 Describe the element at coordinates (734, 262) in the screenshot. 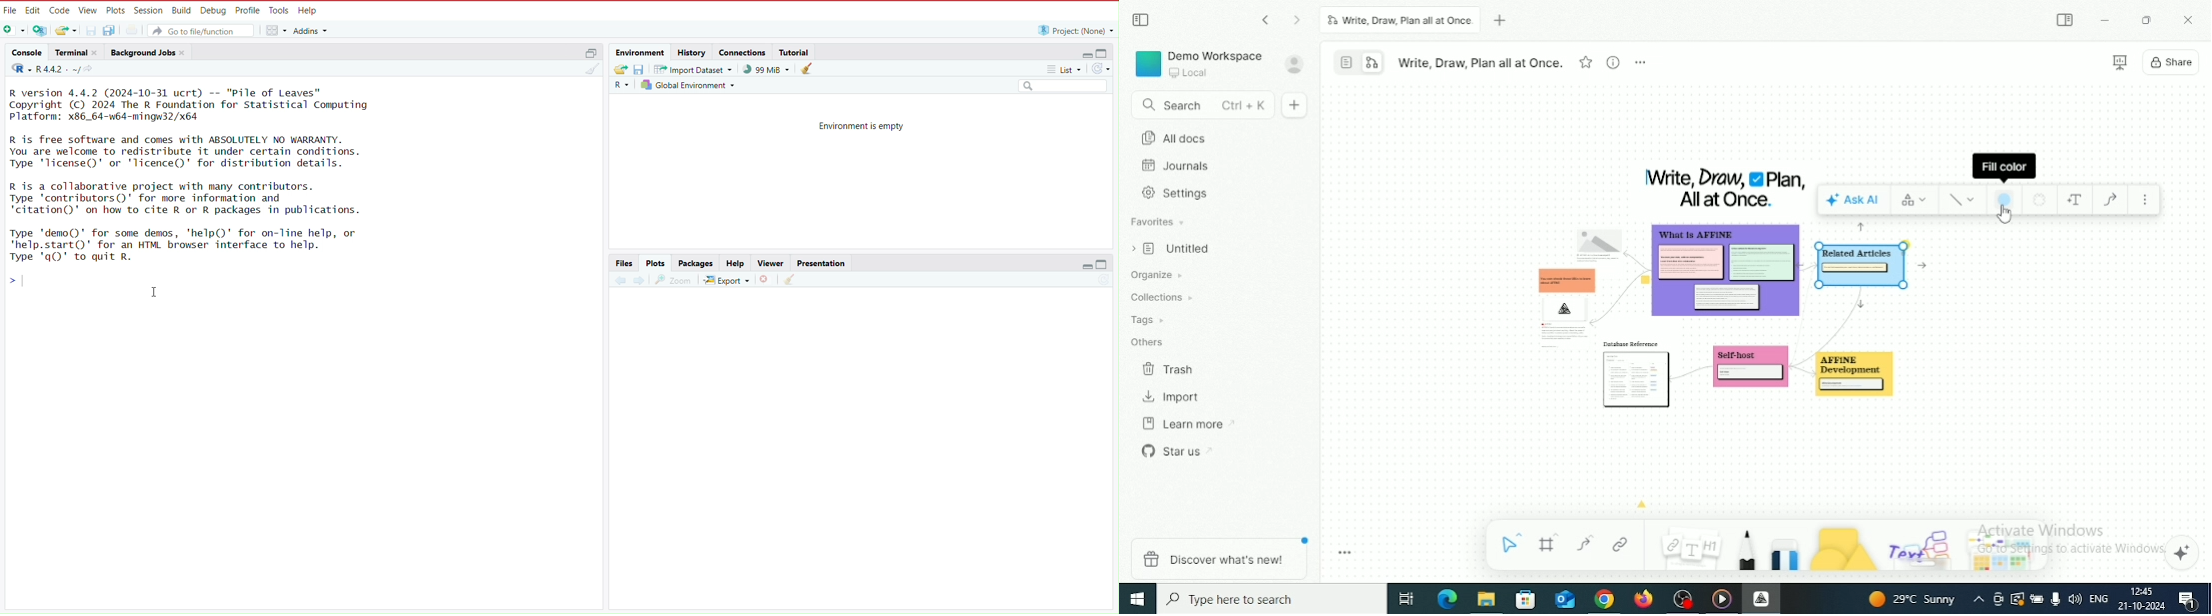

I see `help` at that location.